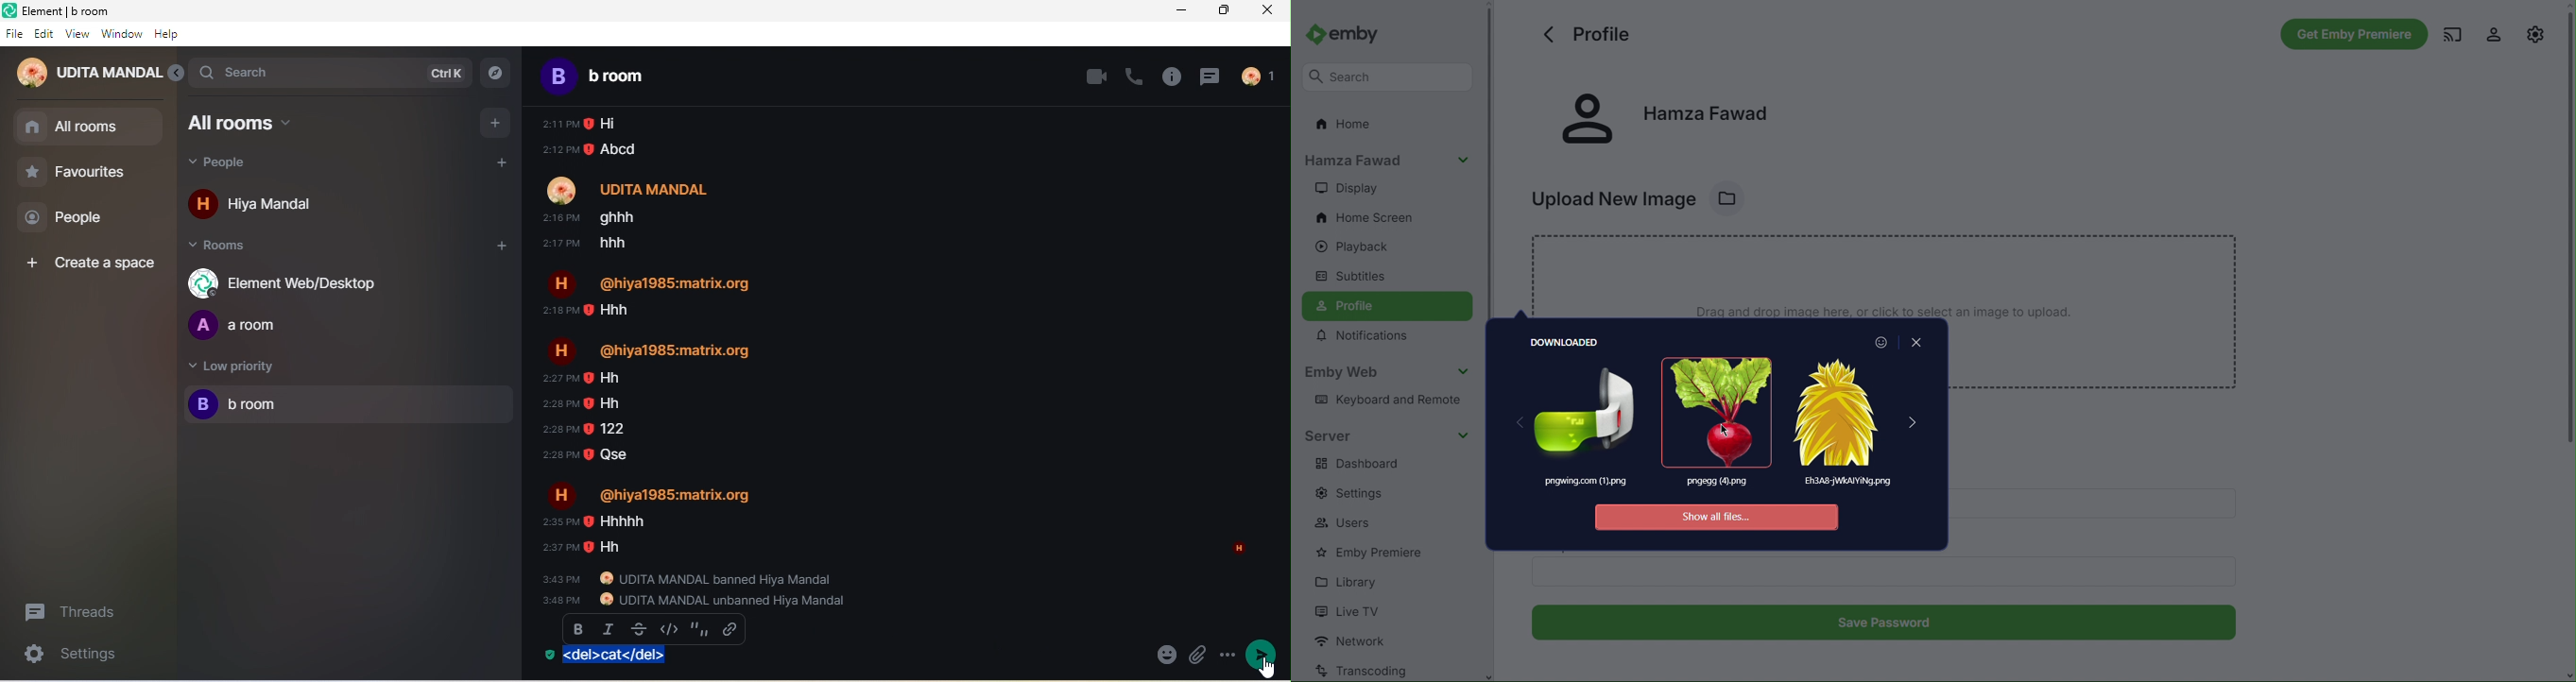 Image resolution: width=2576 pixels, height=700 pixels. I want to click on explore, so click(496, 74).